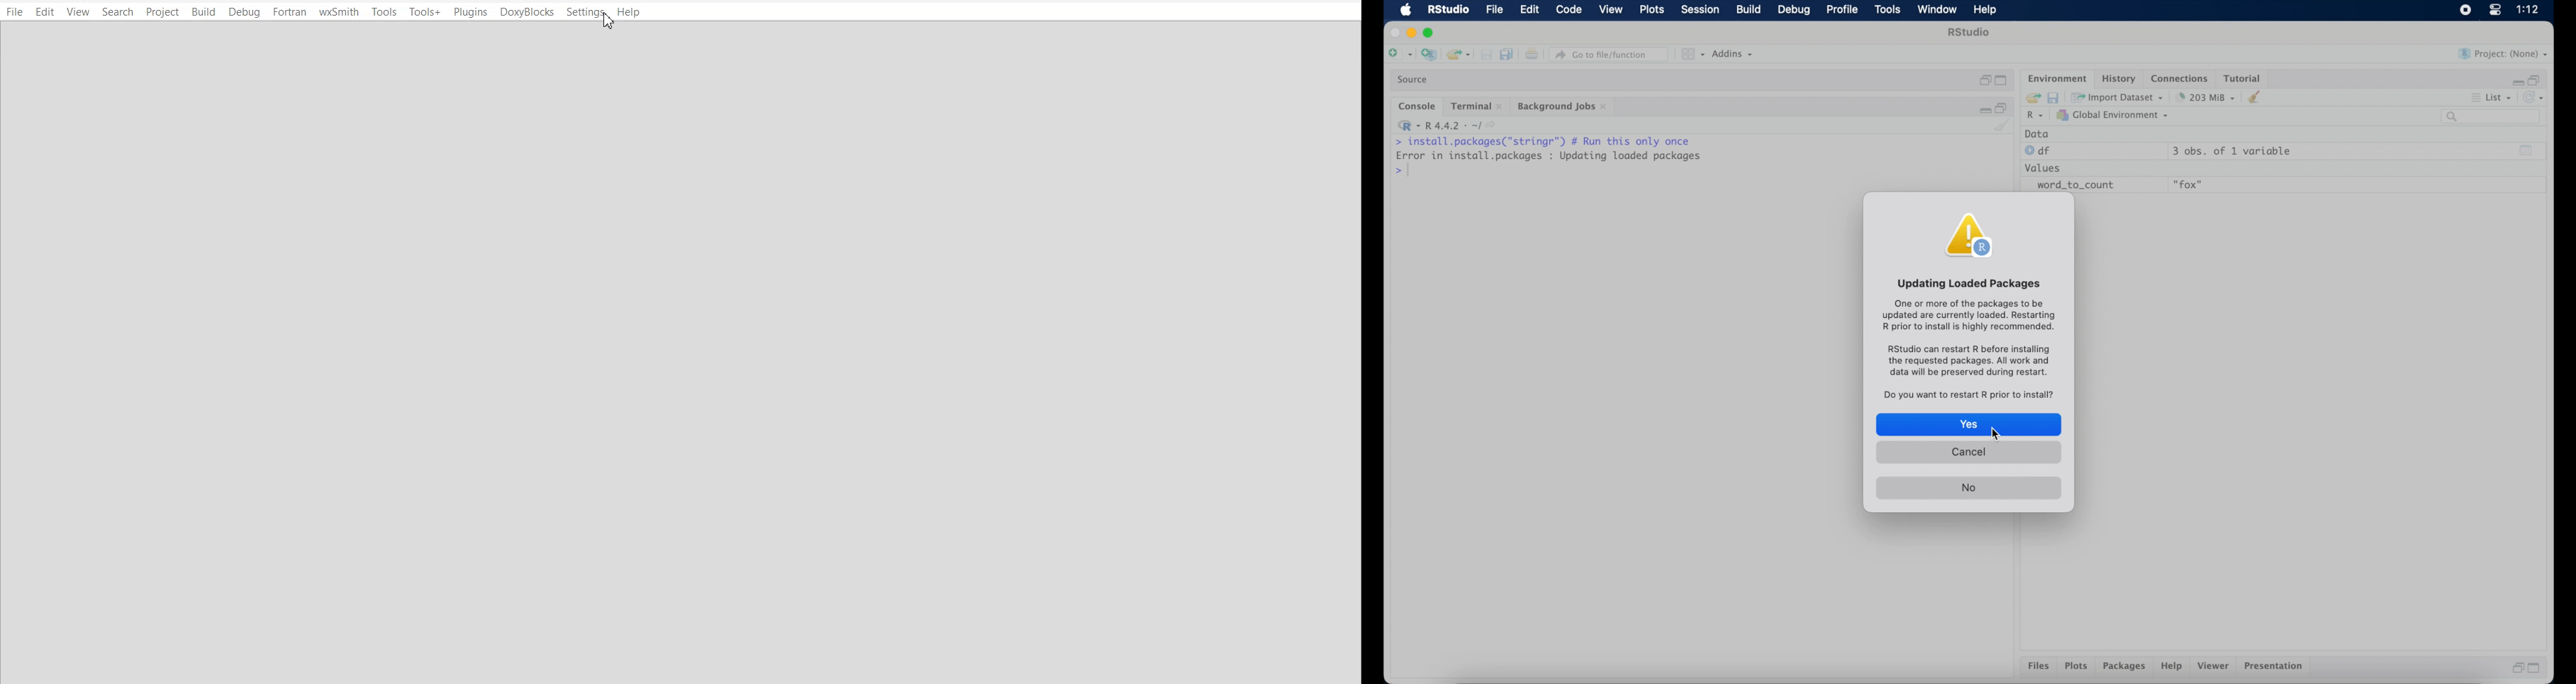  Describe the element at coordinates (2537, 668) in the screenshot. I see `maximize` at that location.